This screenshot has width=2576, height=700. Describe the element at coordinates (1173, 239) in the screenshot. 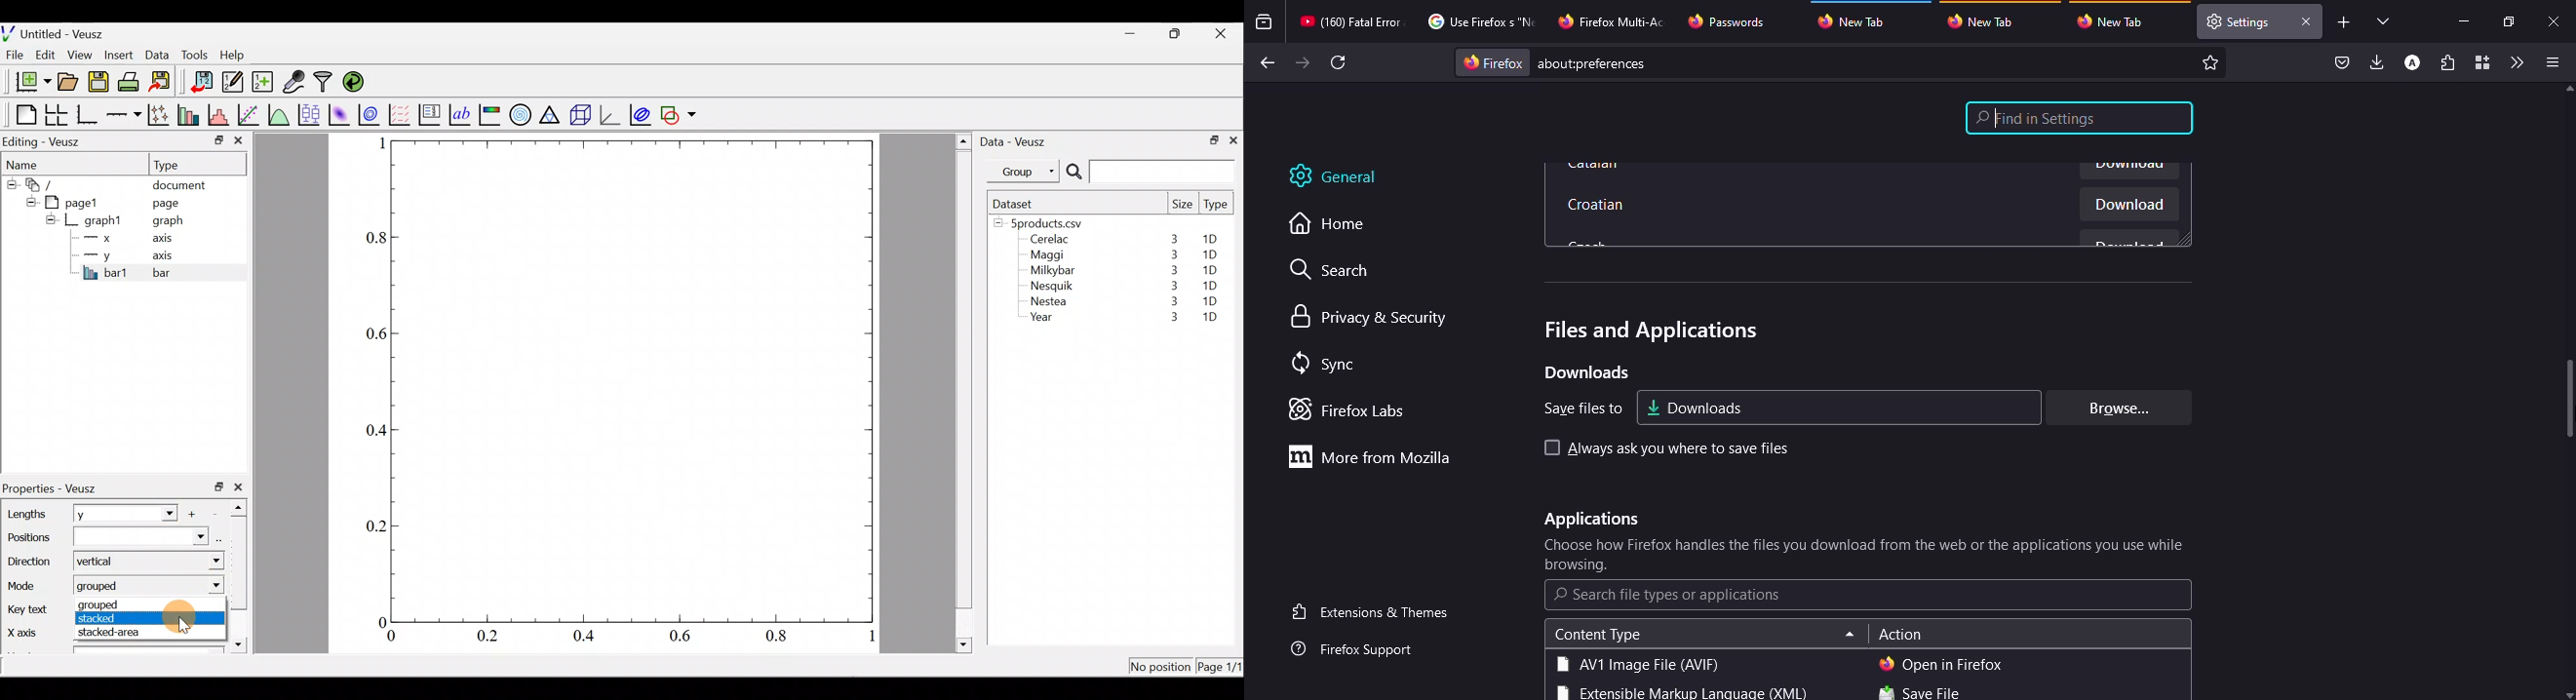

I see `3` at that location.